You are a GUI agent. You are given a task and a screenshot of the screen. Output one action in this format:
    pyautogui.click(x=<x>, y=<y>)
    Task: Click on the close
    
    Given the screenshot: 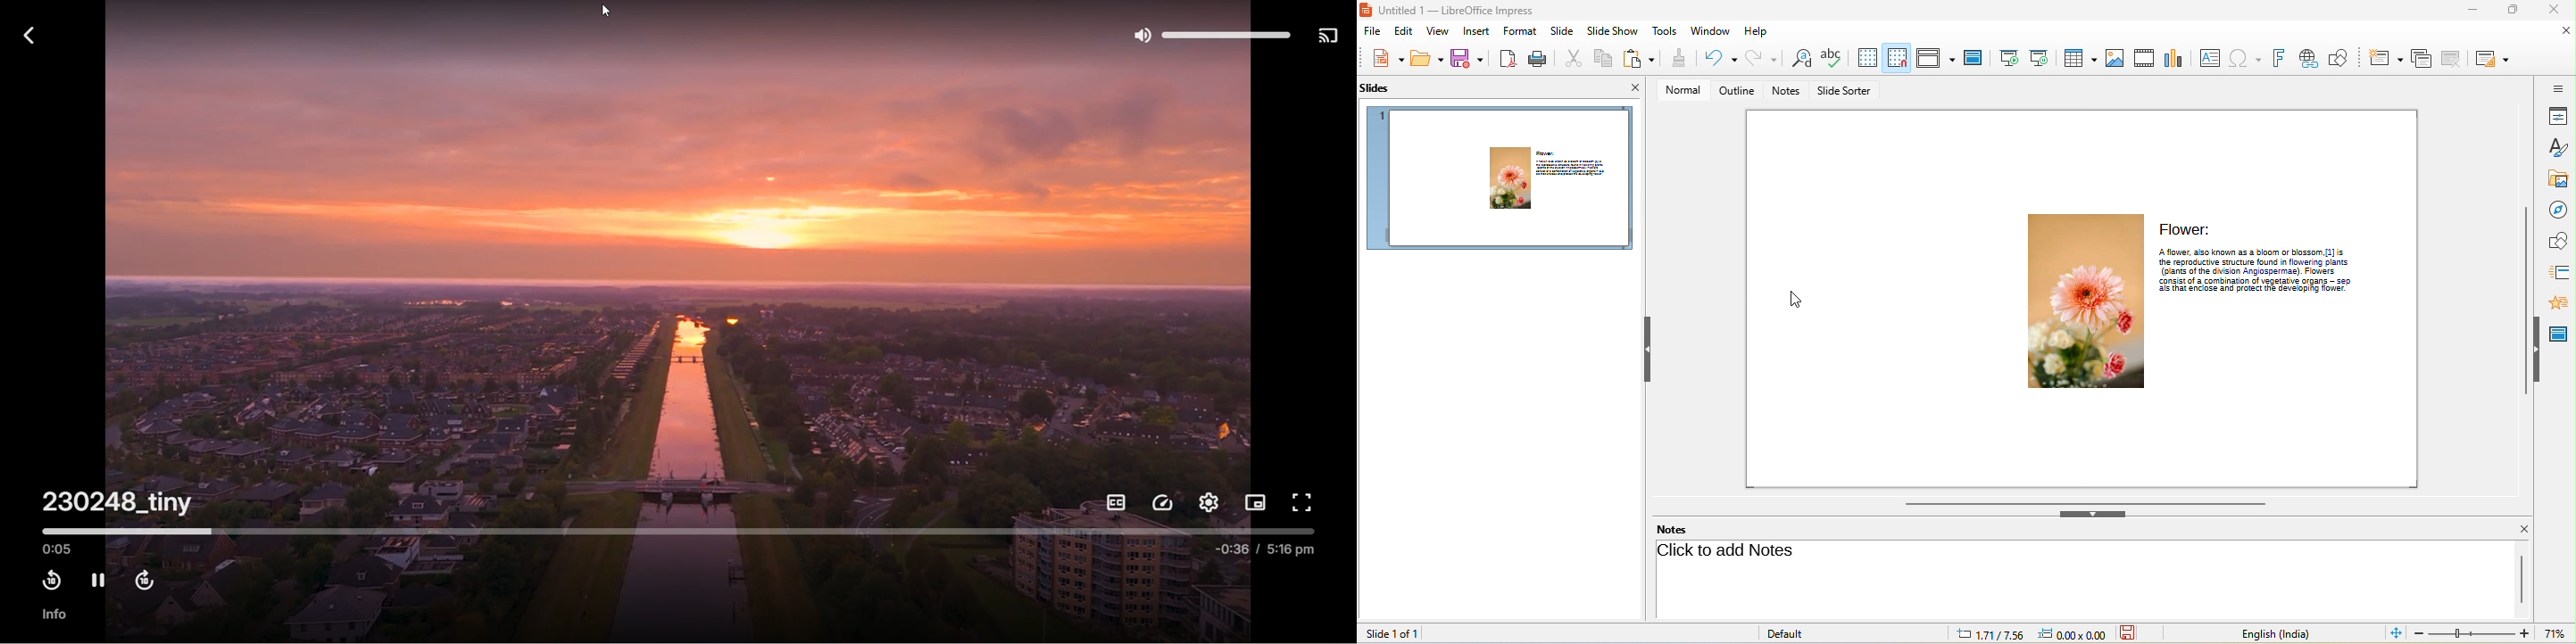 What is the action you would take?
    pyautogui.click(x=1638, y=88)
    